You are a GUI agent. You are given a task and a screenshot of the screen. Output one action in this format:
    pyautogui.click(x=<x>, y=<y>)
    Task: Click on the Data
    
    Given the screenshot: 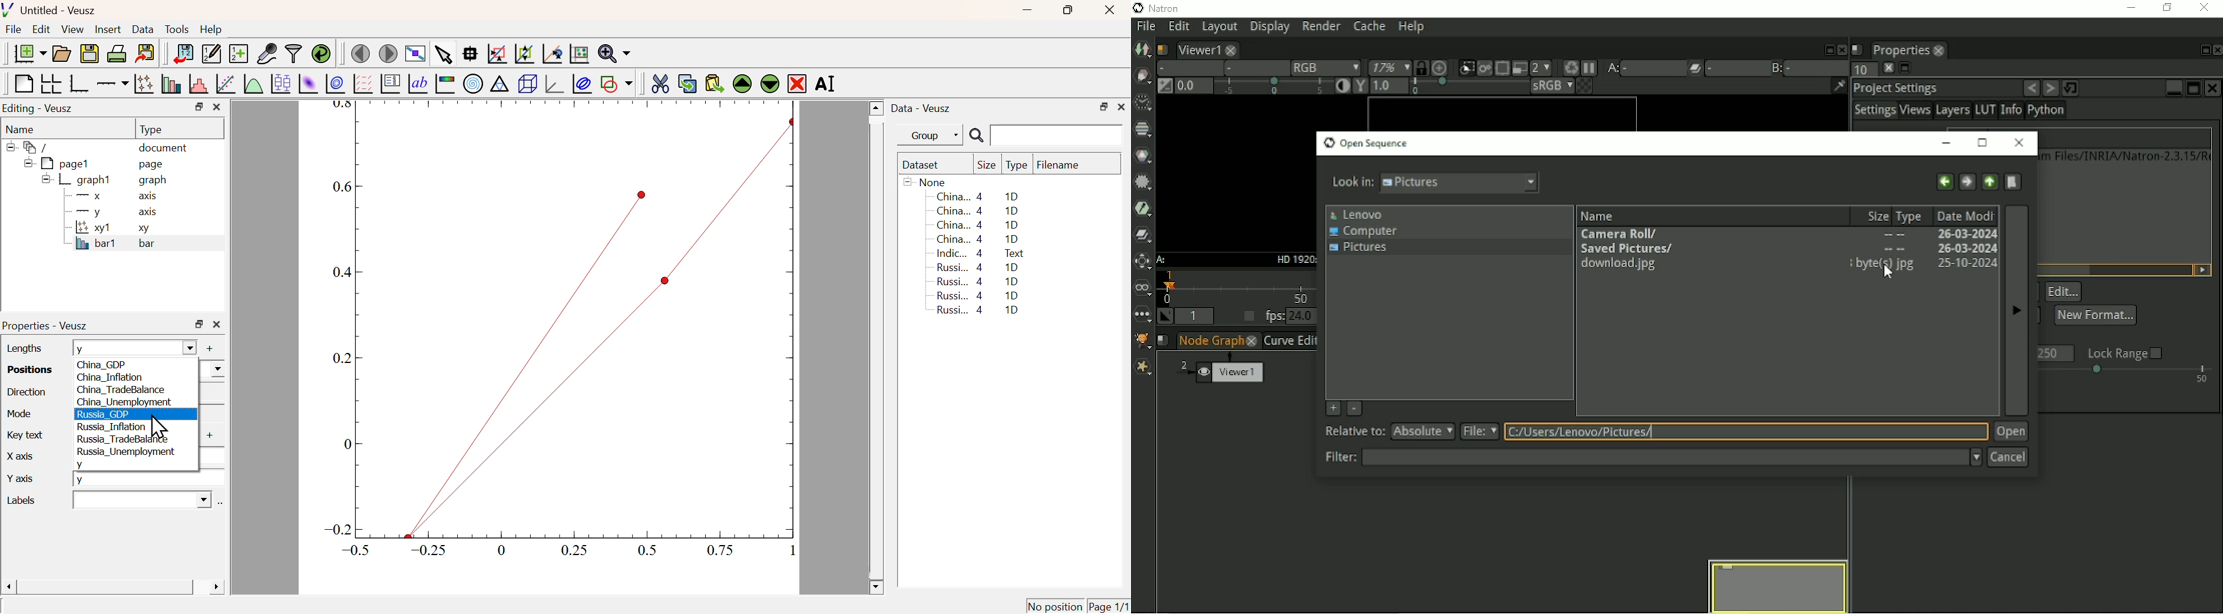 What is the action you would take?
    pyautogui.click(x=143, y=29)
    